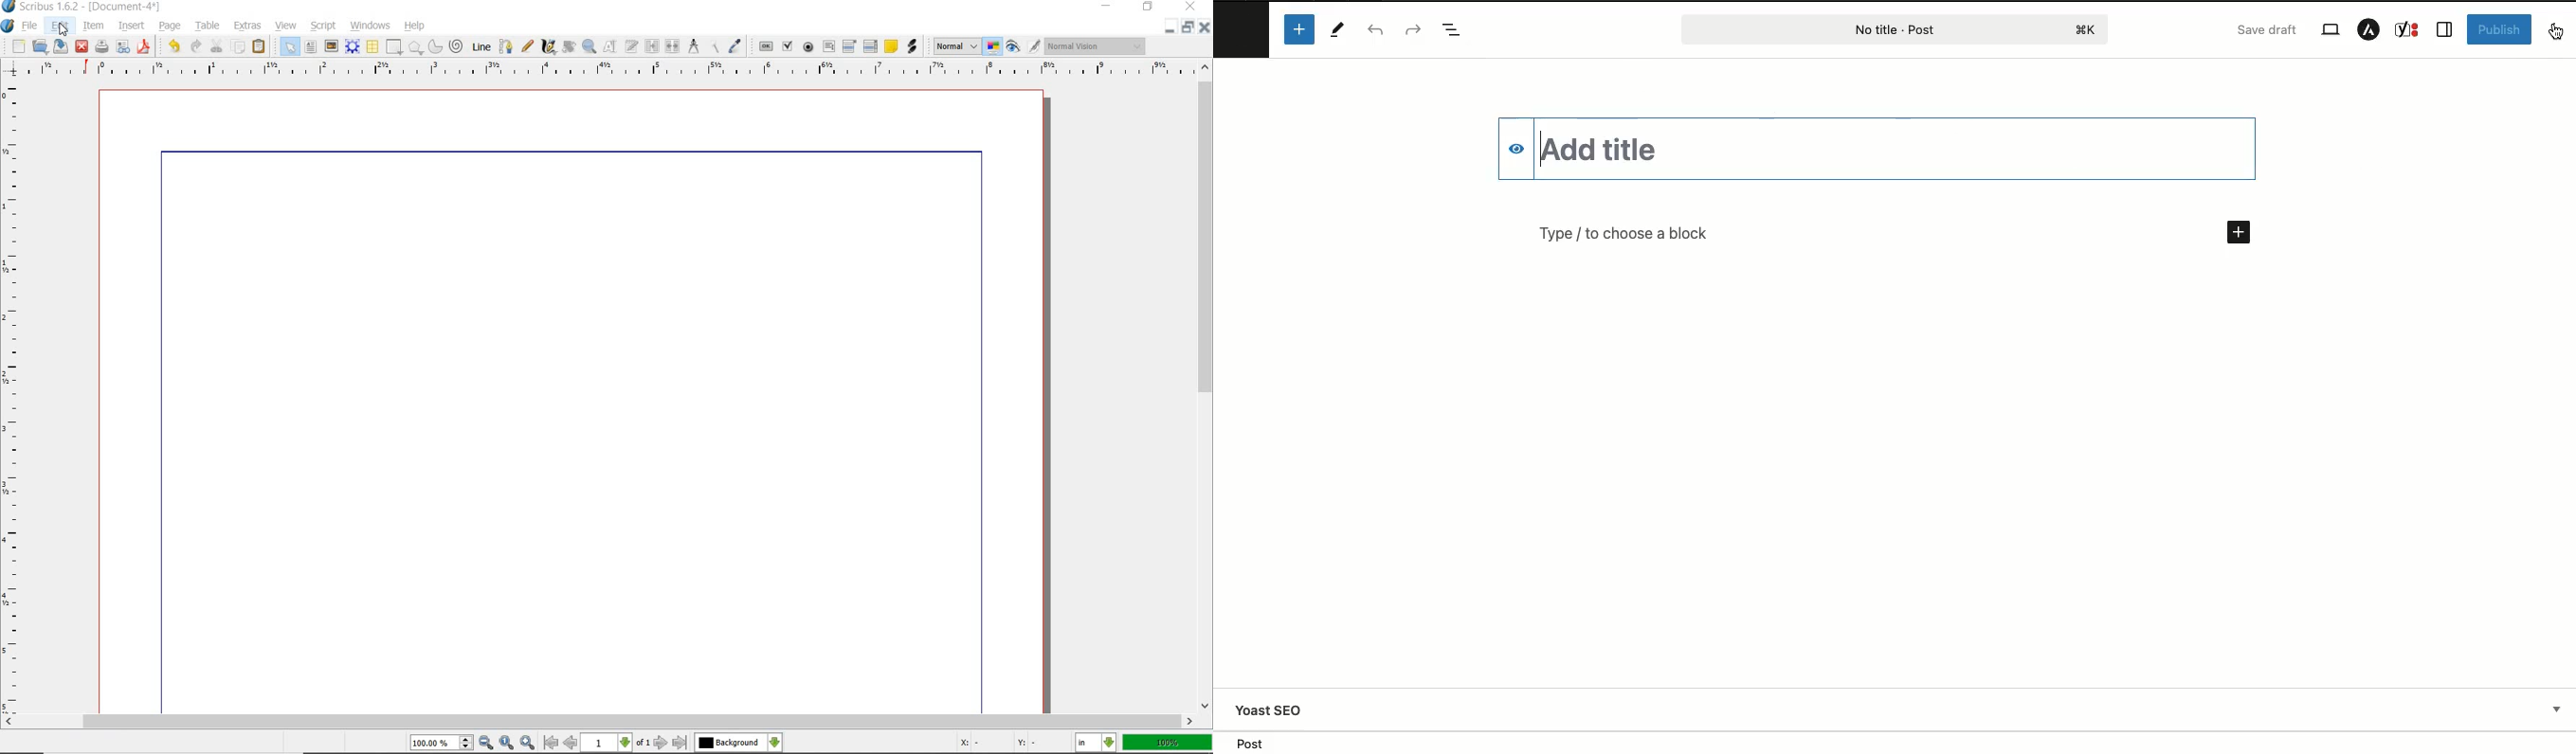 Image resolution: width=2576 pixels, height=756 pixels. I want to click on preflight verifier, so click(124, 48).